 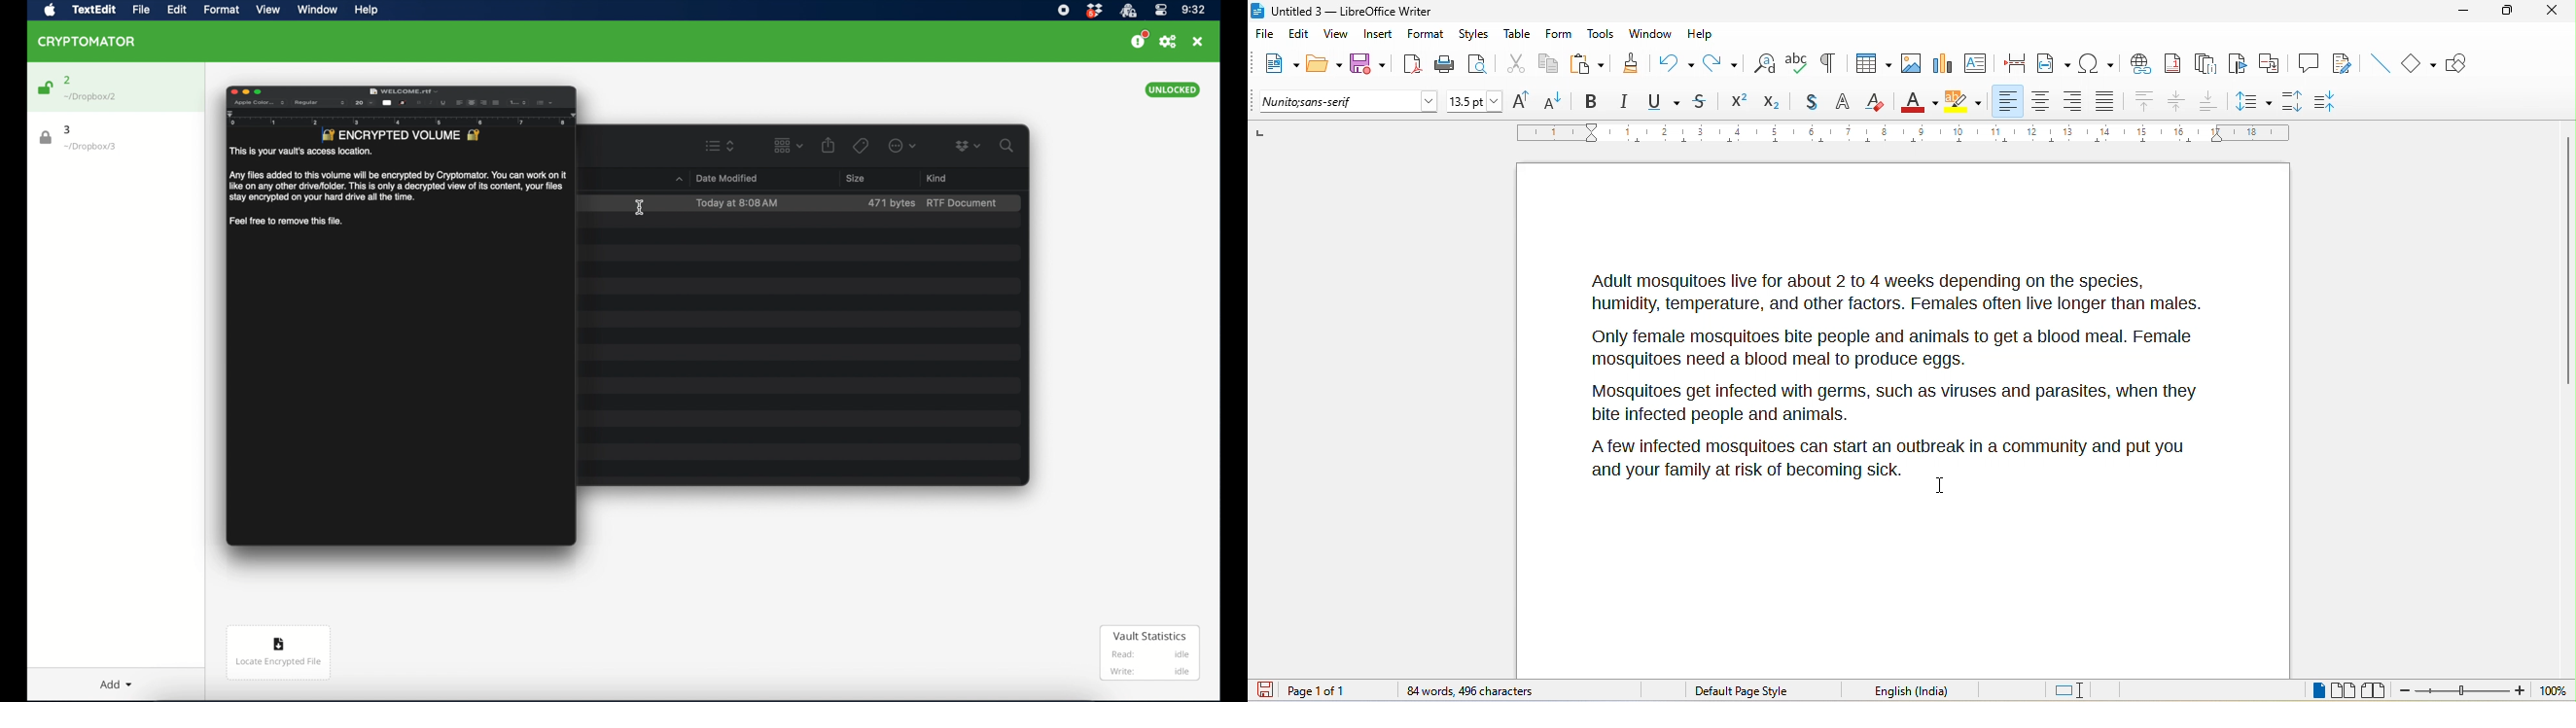 What do you see at coordinates (2567, 263) in the screenshot?
I see `vertical scroll bar` at bounding box center [2567, 263].